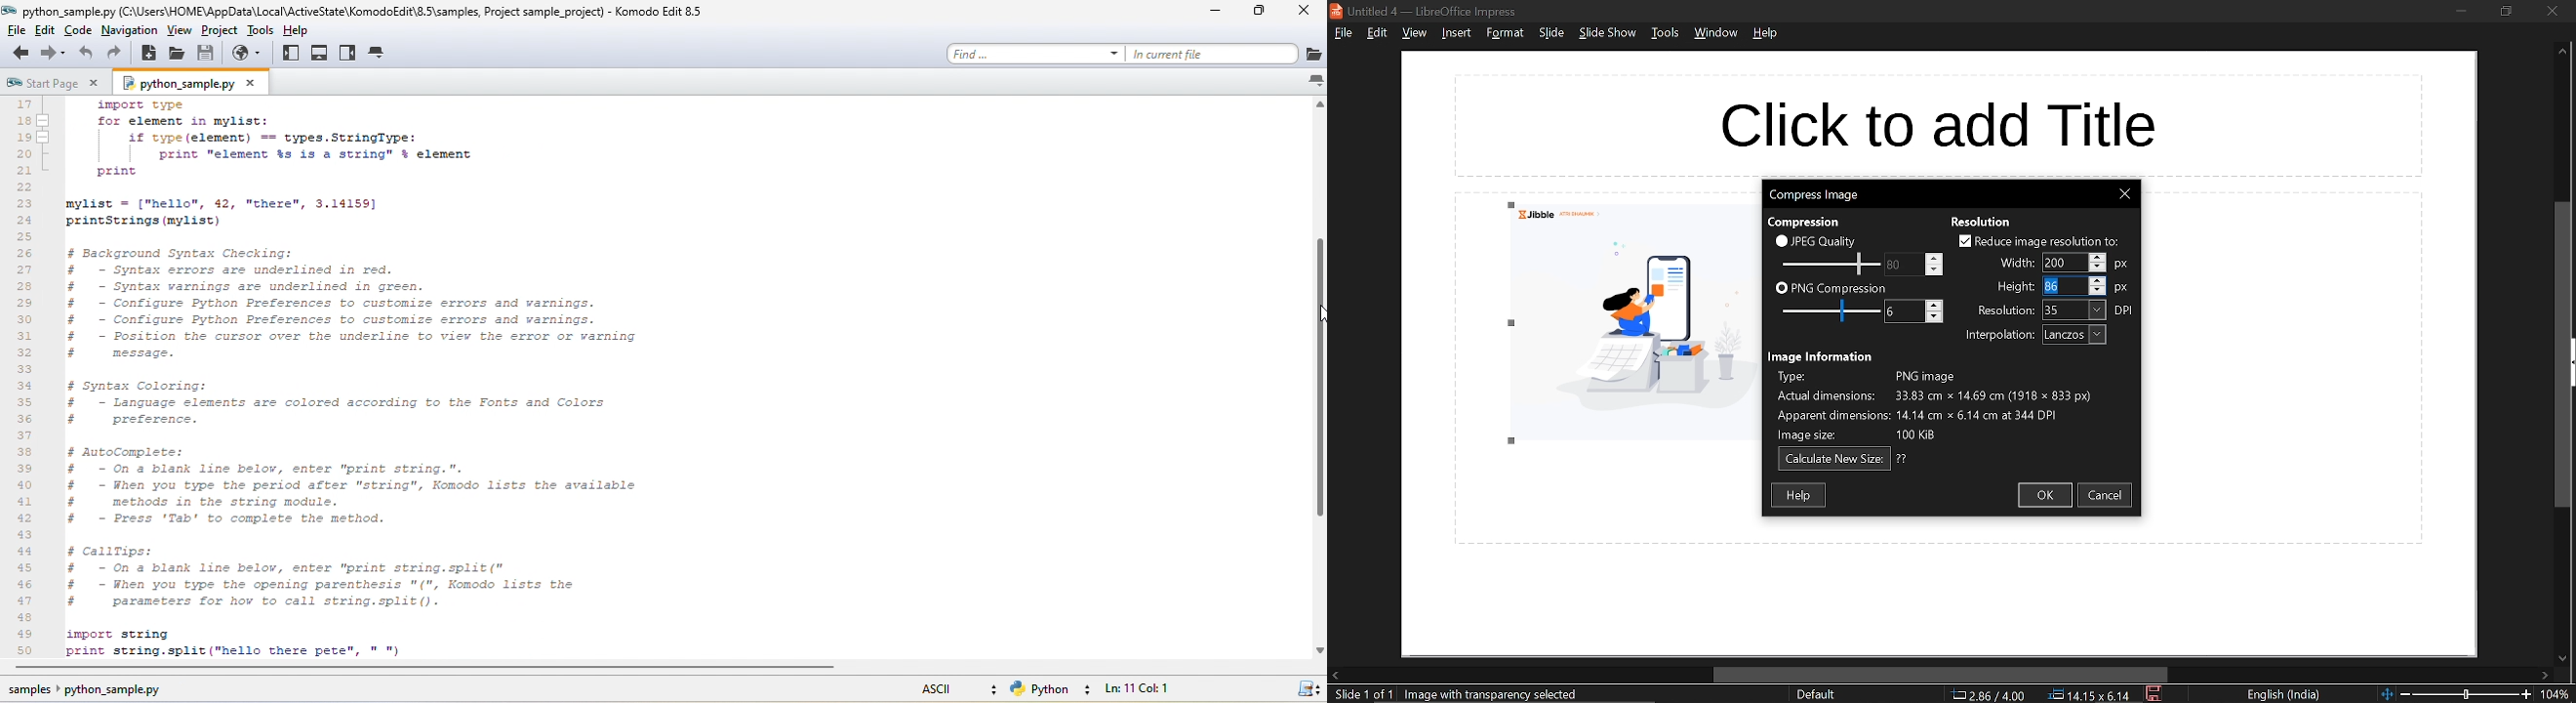 This screenshot has height=728, width=2576. I want to click on in current file, so click(1225, 54).